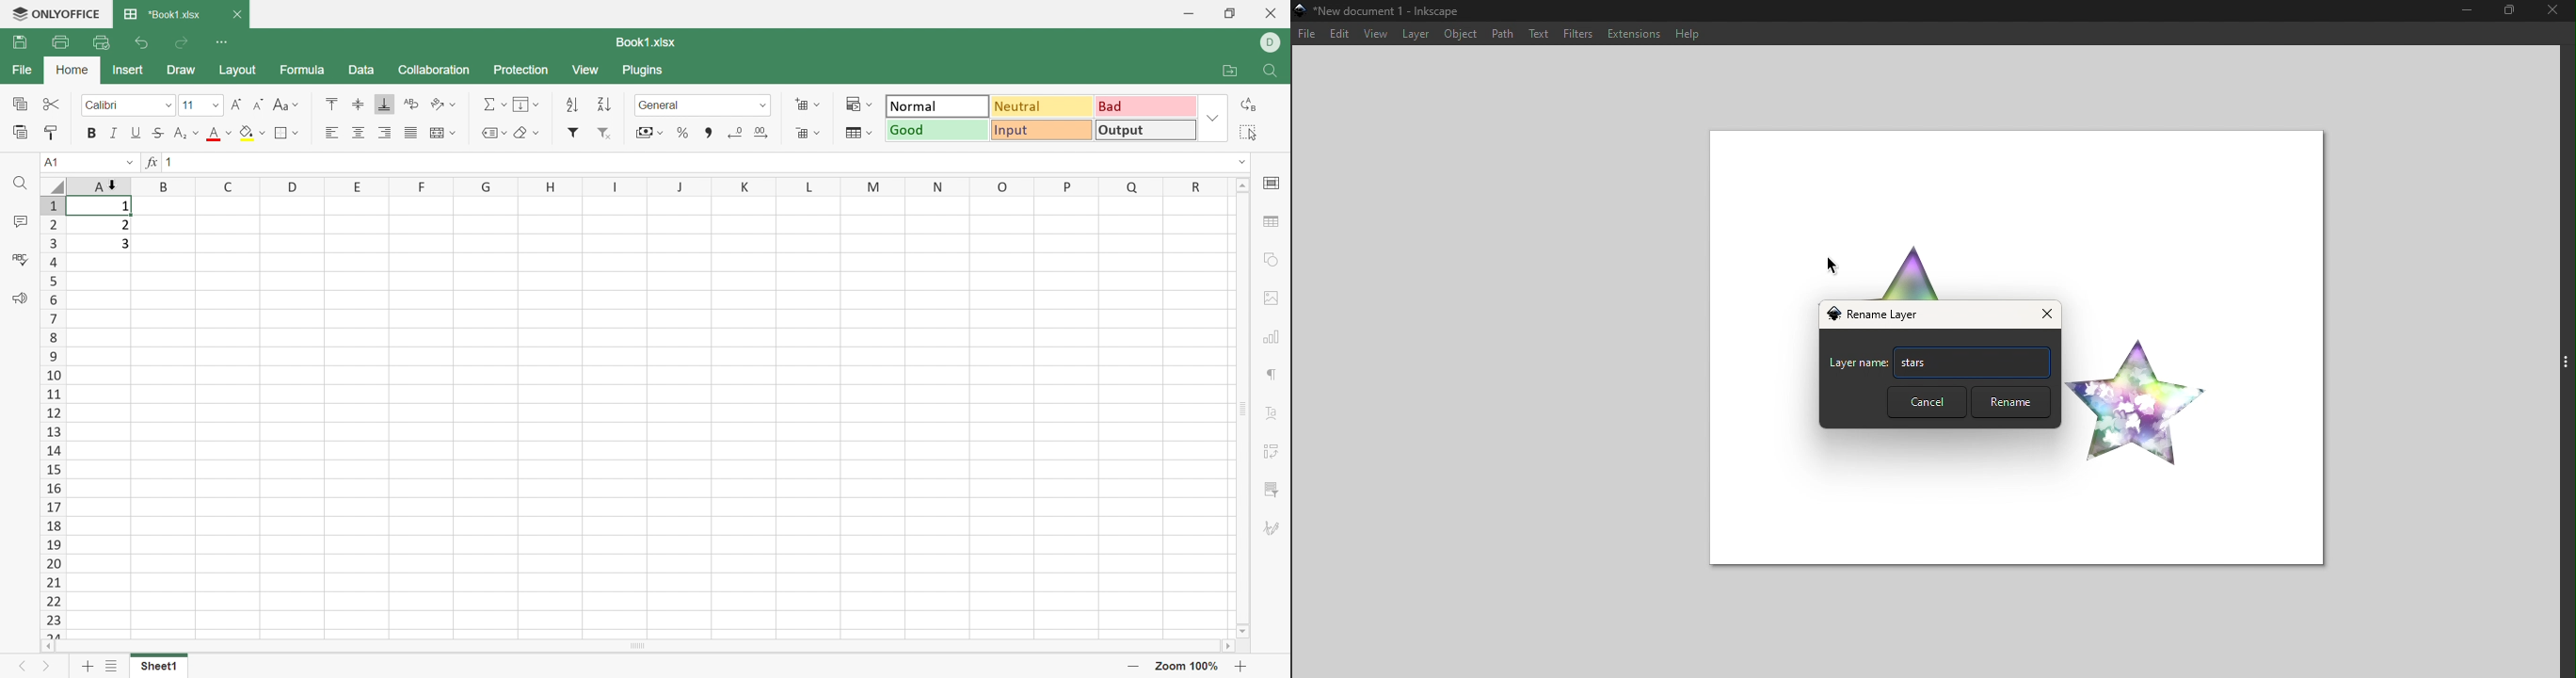 This screenshot has height=700, width=2576. Describe the element at coordinates (678, 186) in the screenshot. I see `Column names` at that location.